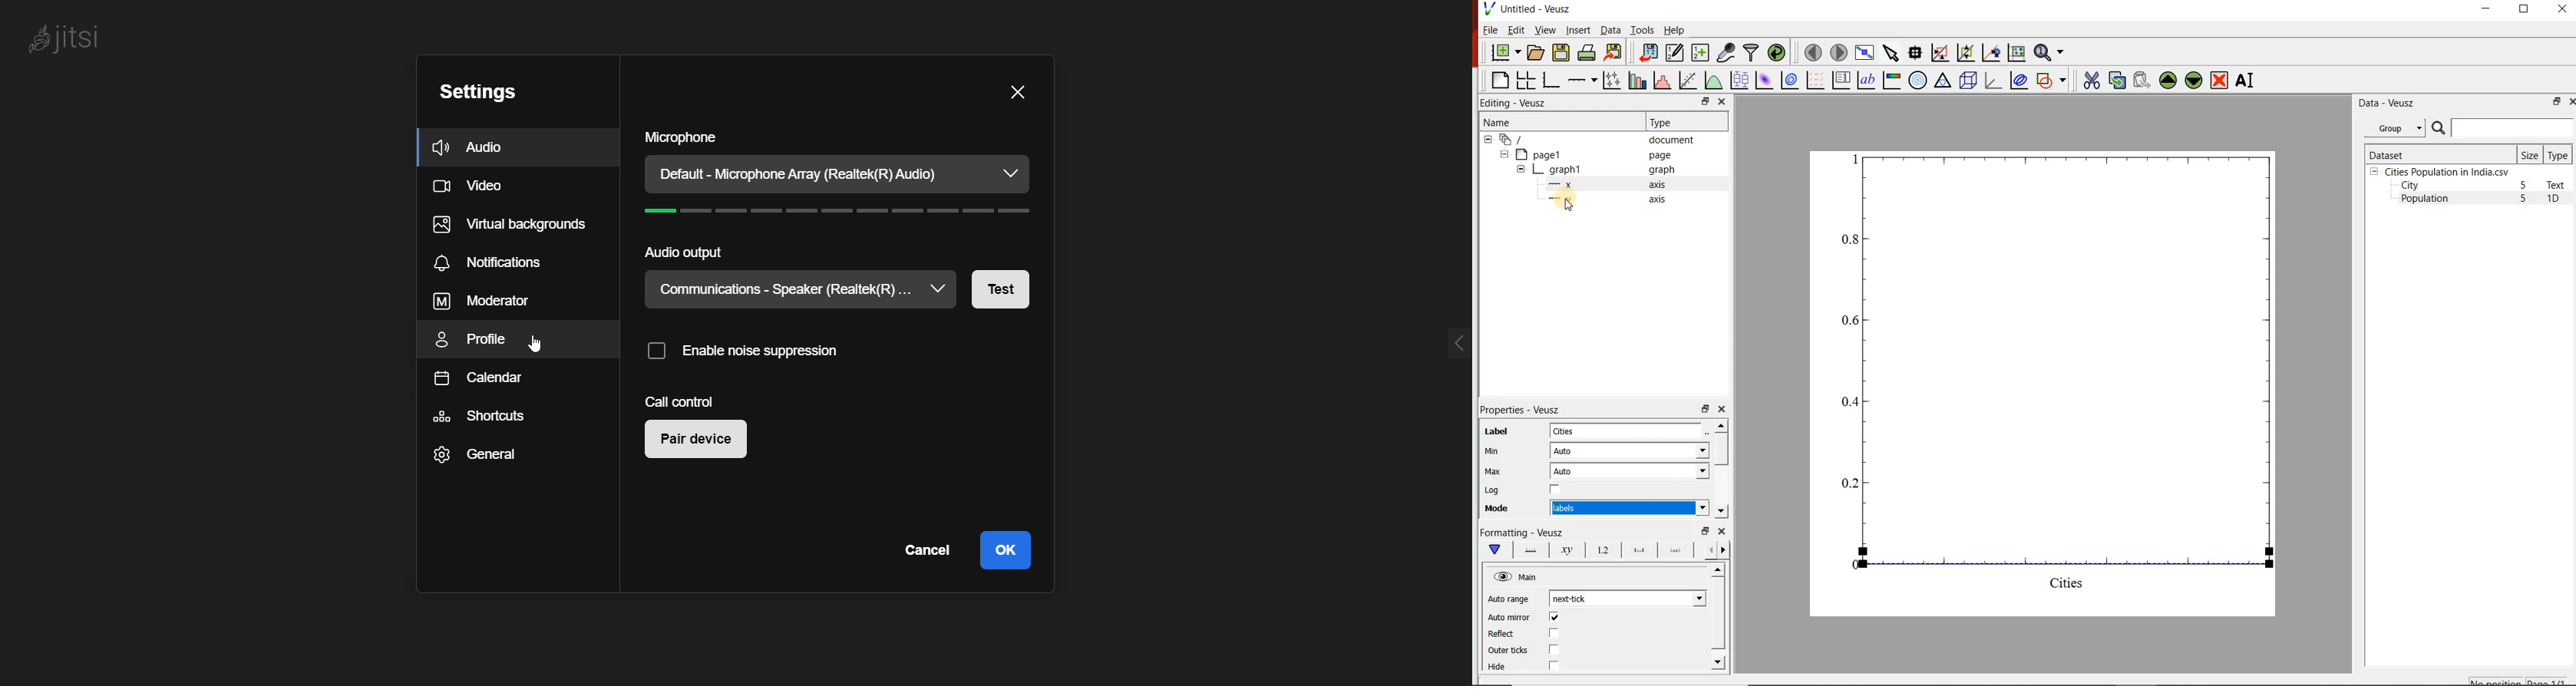 Image resolution: width=2576 pixels, height=700 pixels. Describe the element at coordinates (1776, 53) in the screenshot. I see `reload linked datasets` at that location.